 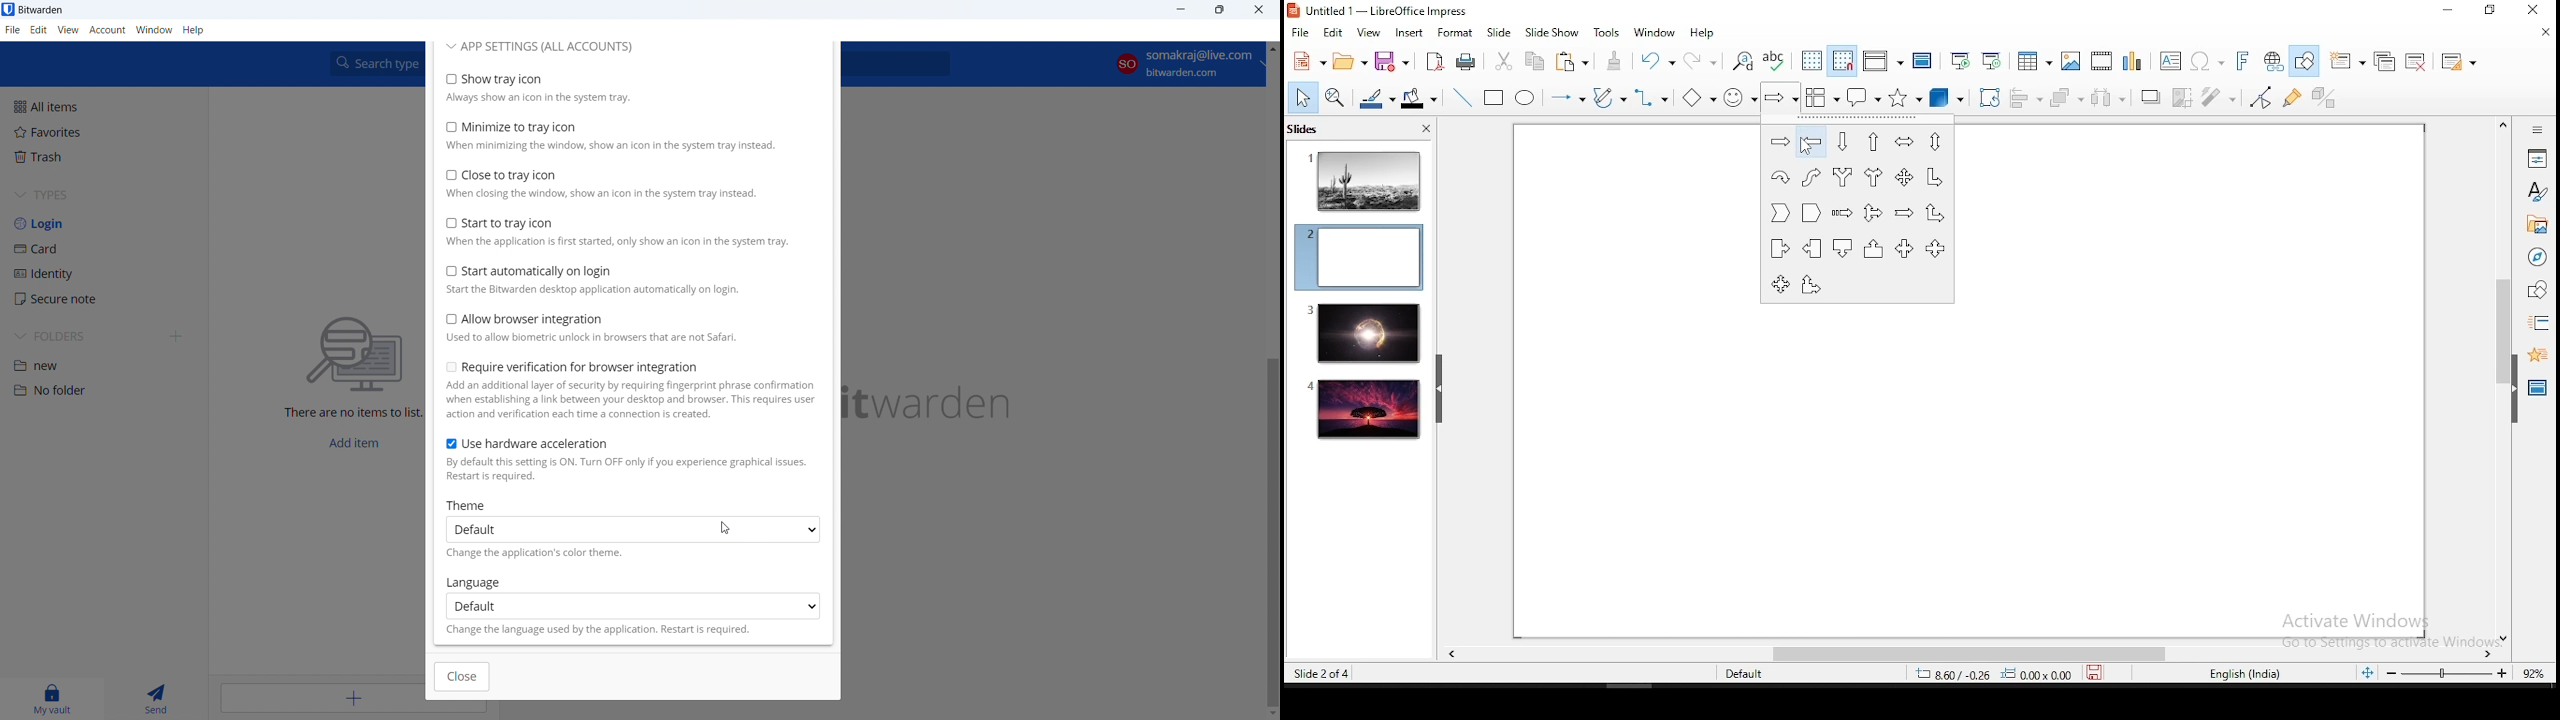 I want to click on fit to screen, so click(x=2367, y=674).